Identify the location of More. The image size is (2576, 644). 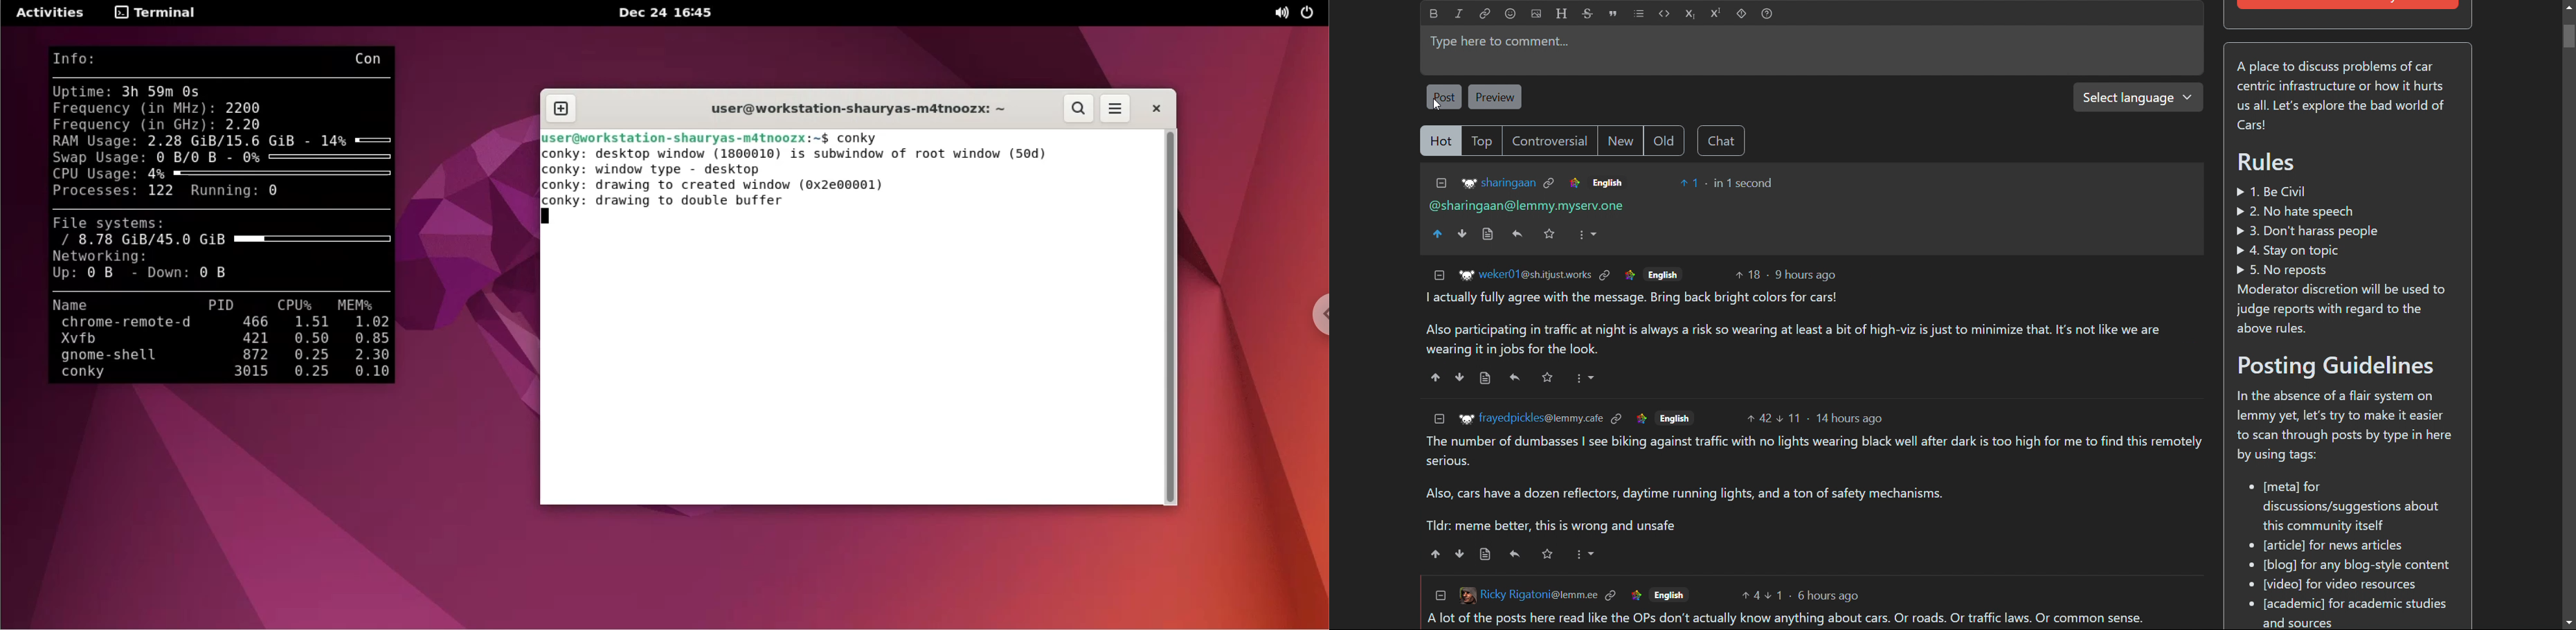
(1586, 378).